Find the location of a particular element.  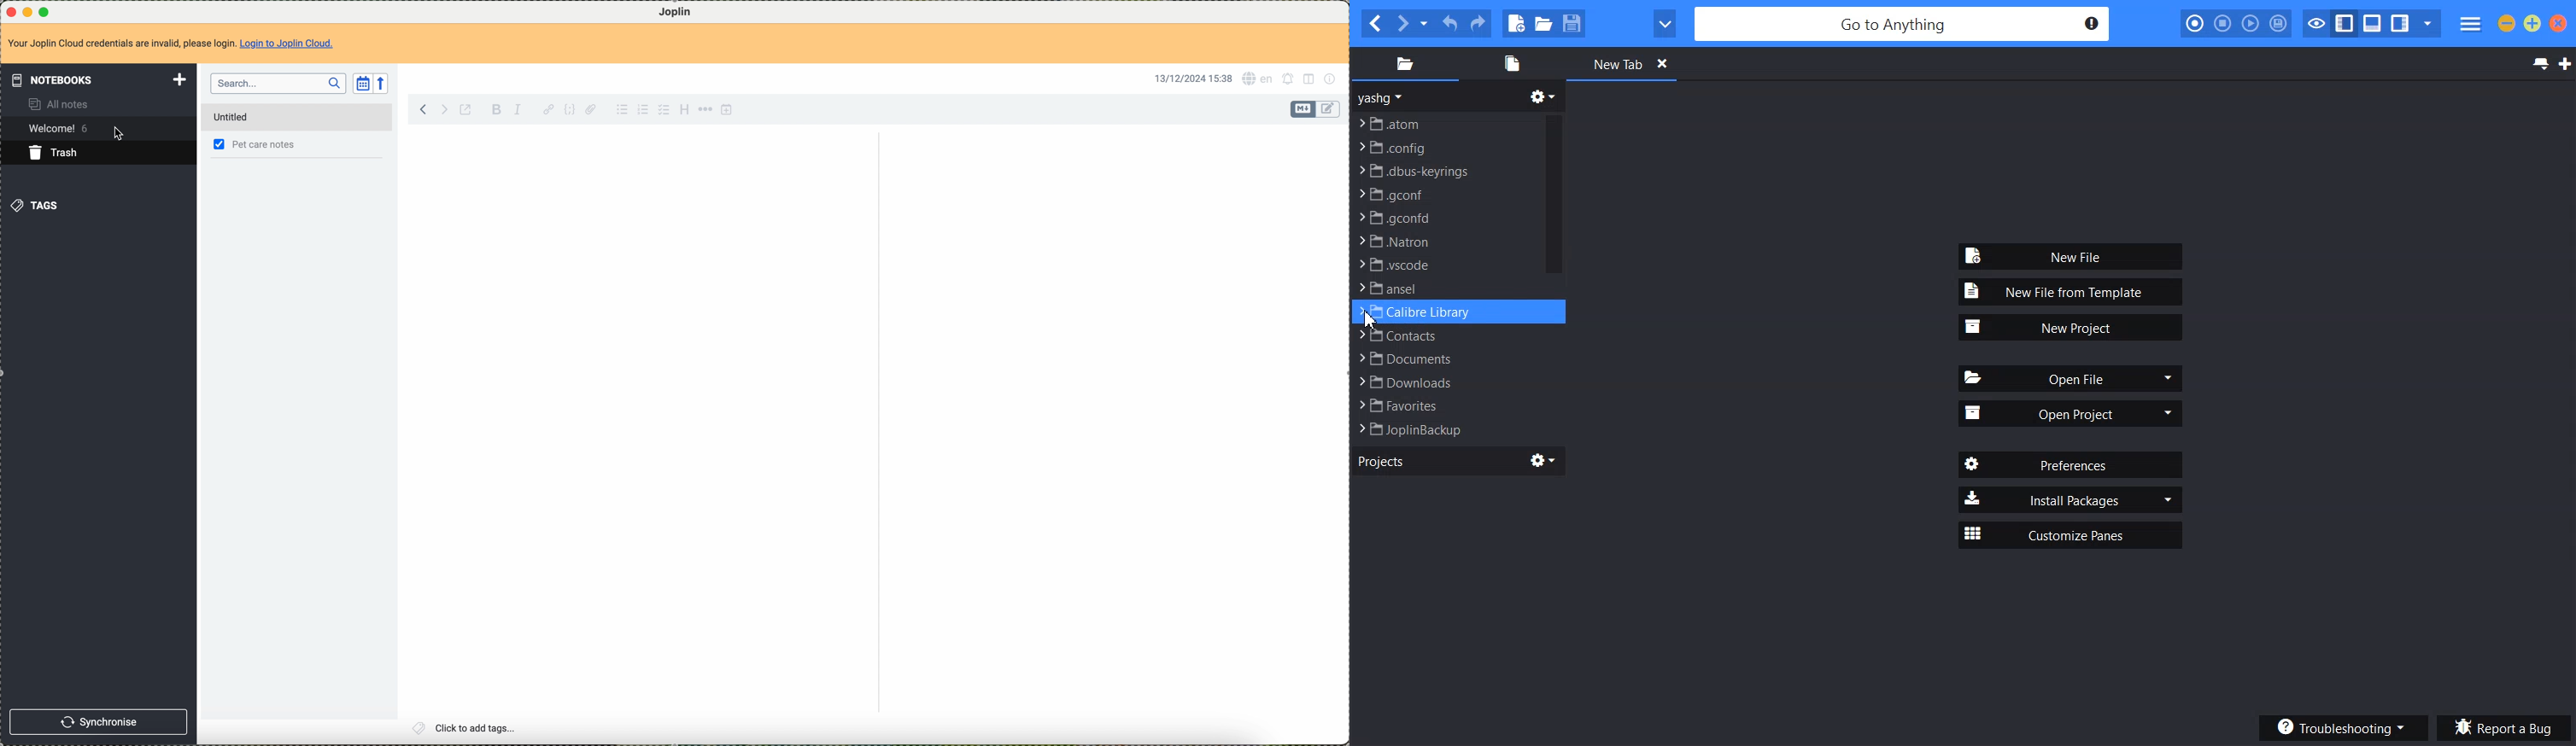

italic is located at coordinates (517, 110).